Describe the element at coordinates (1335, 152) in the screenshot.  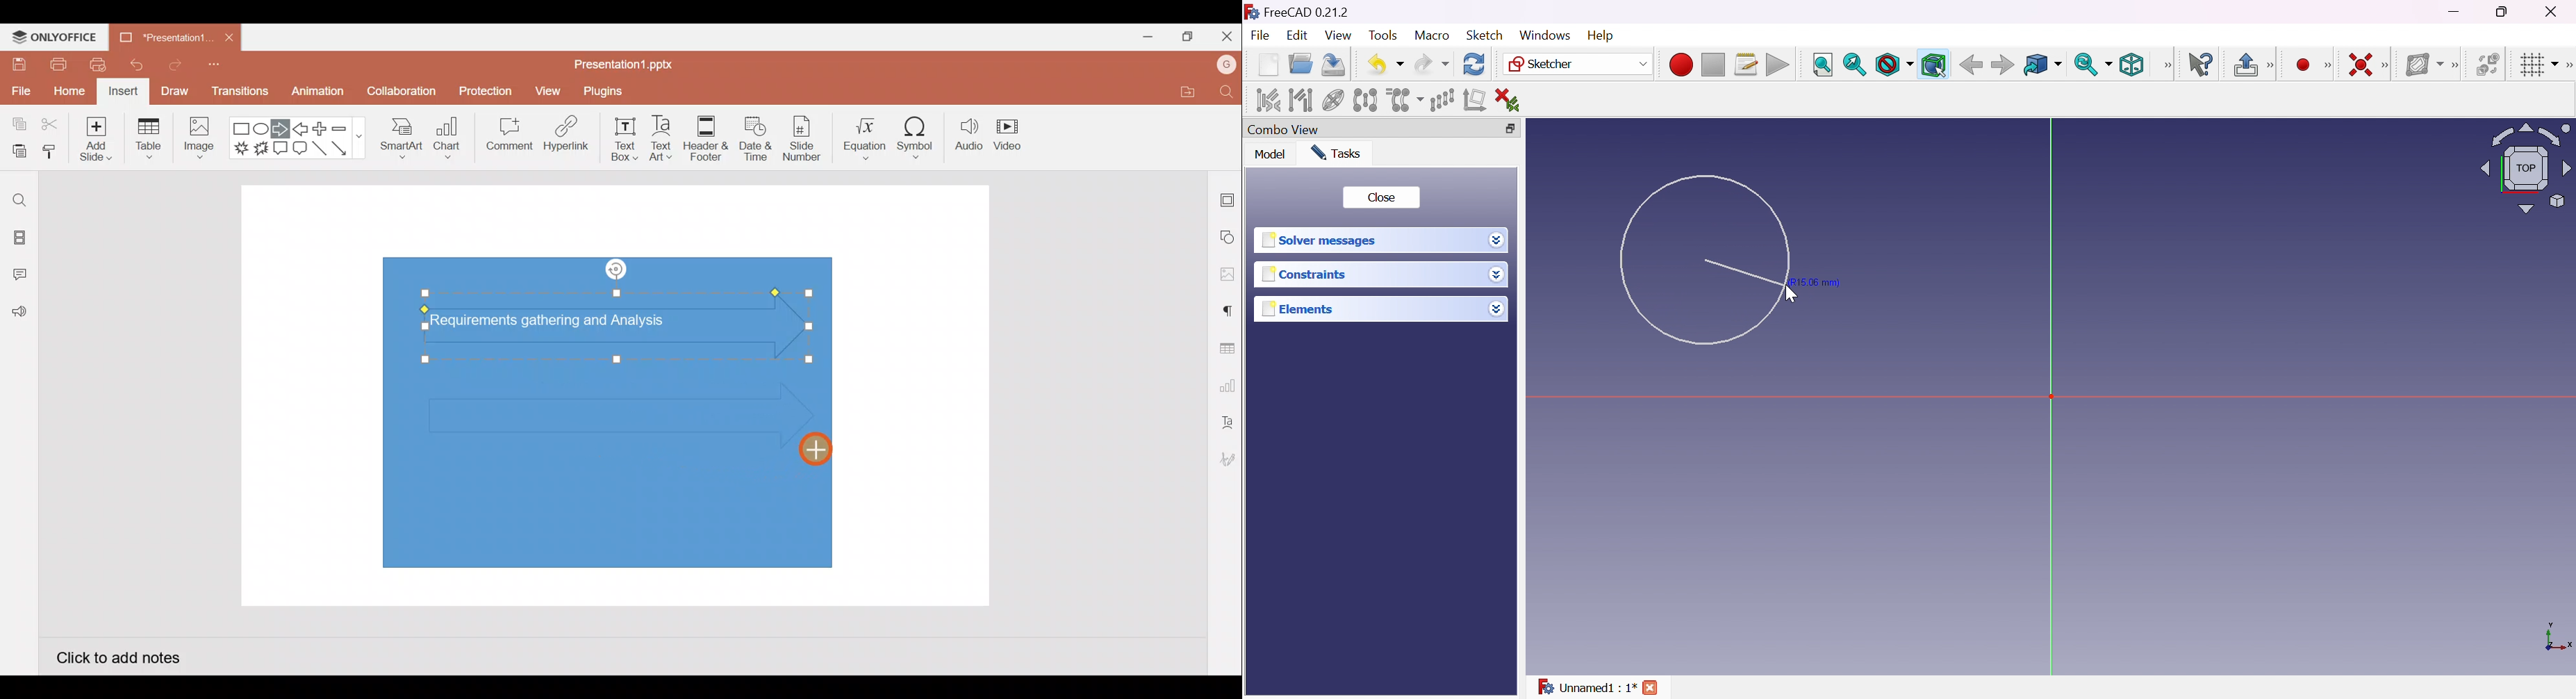
I see `Tasks` at that location.